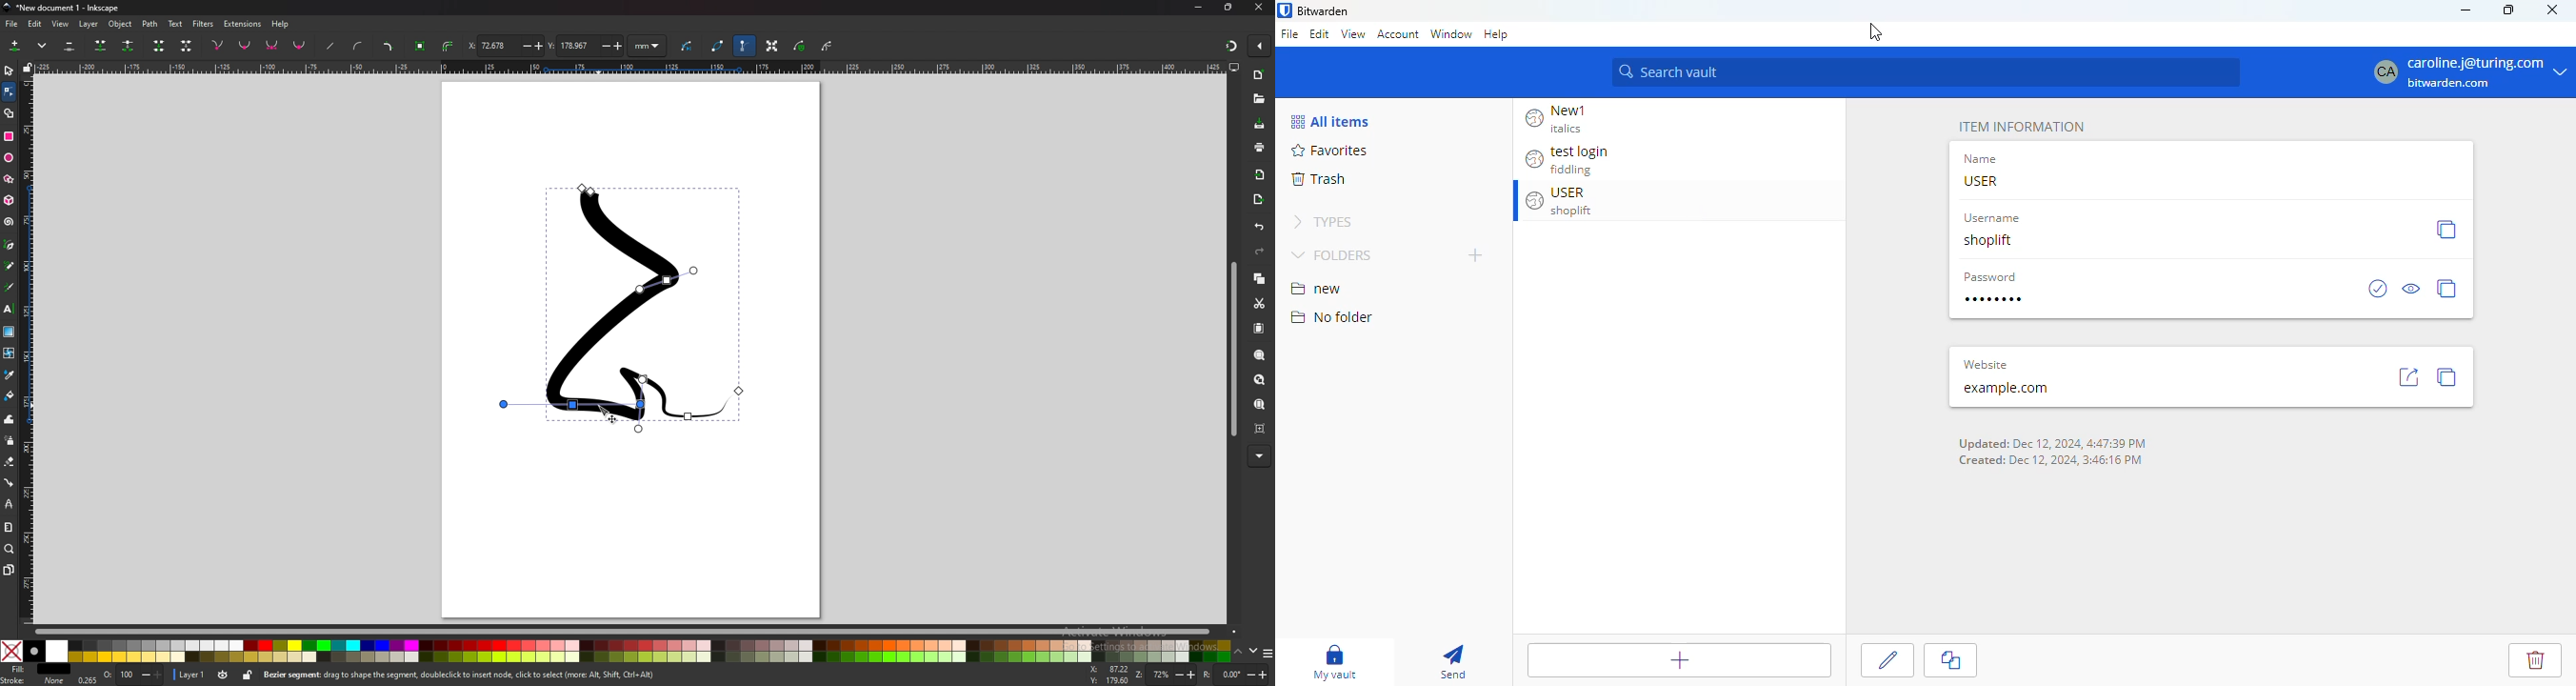  What do you see at coordinates (1260, 456) in the screenshot?
I see `more` at bounding box center [1260, 456].